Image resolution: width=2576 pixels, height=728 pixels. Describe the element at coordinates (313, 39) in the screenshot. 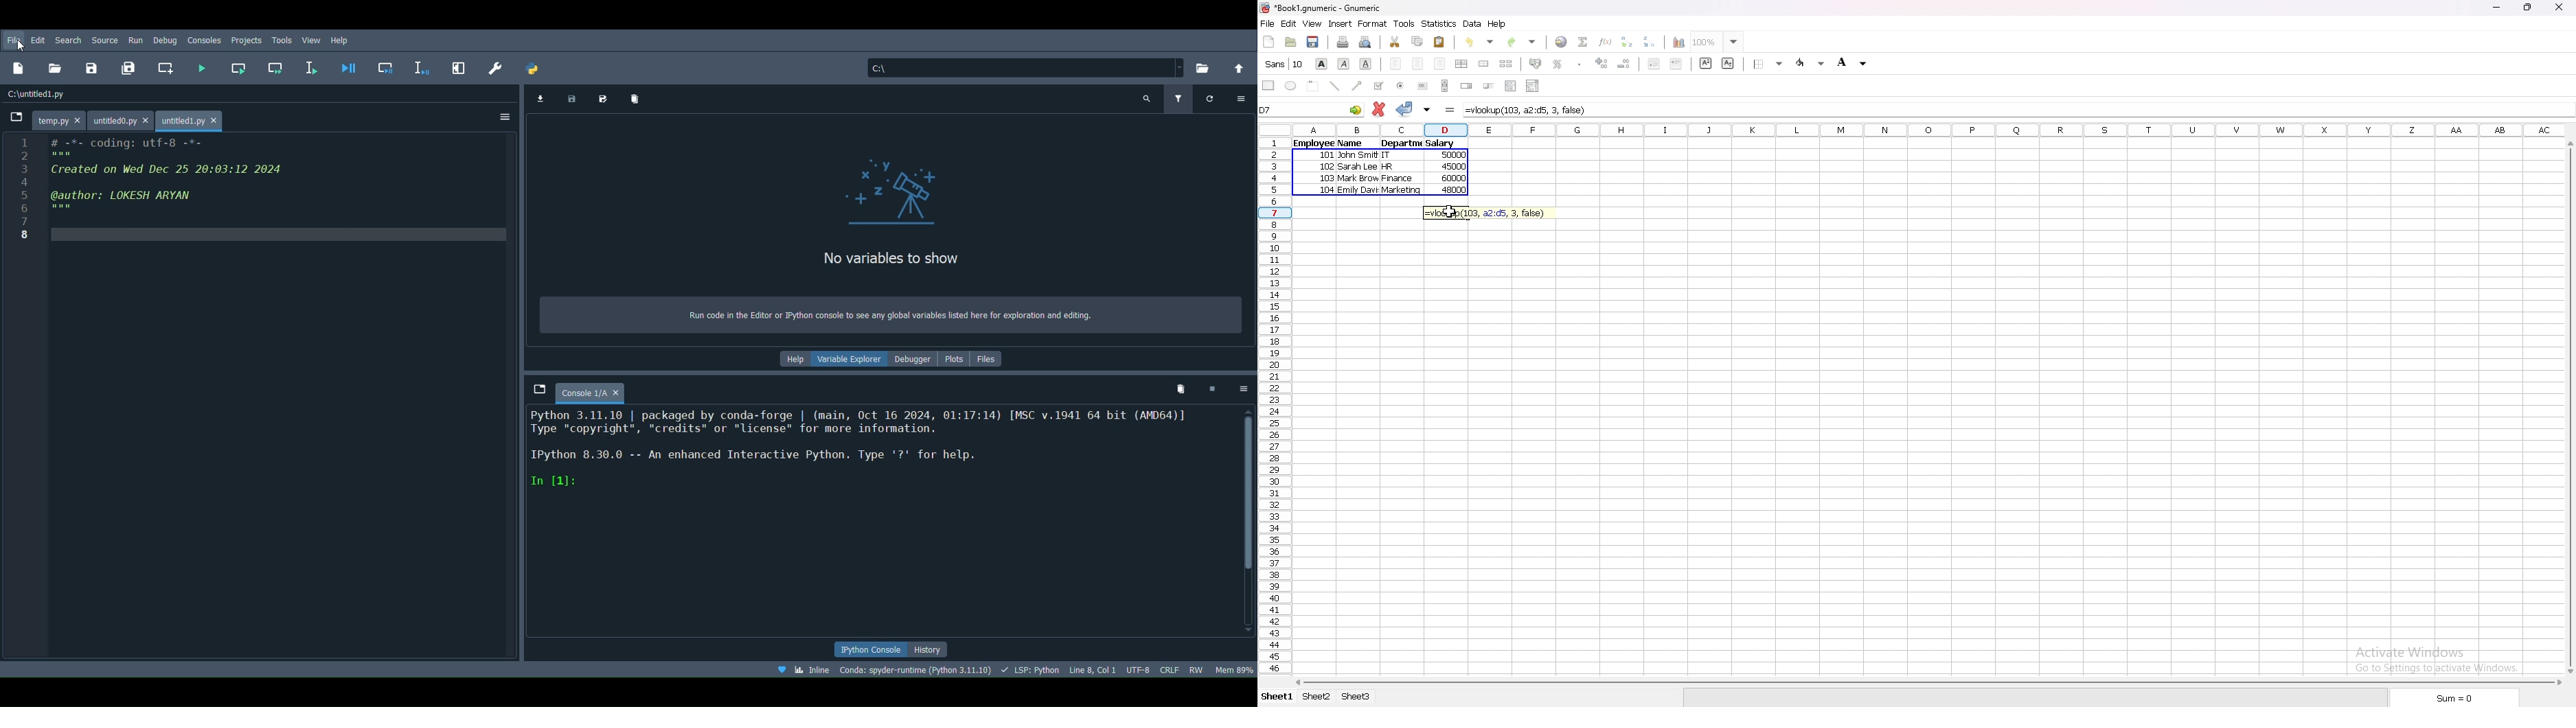

I see `View` at that location.